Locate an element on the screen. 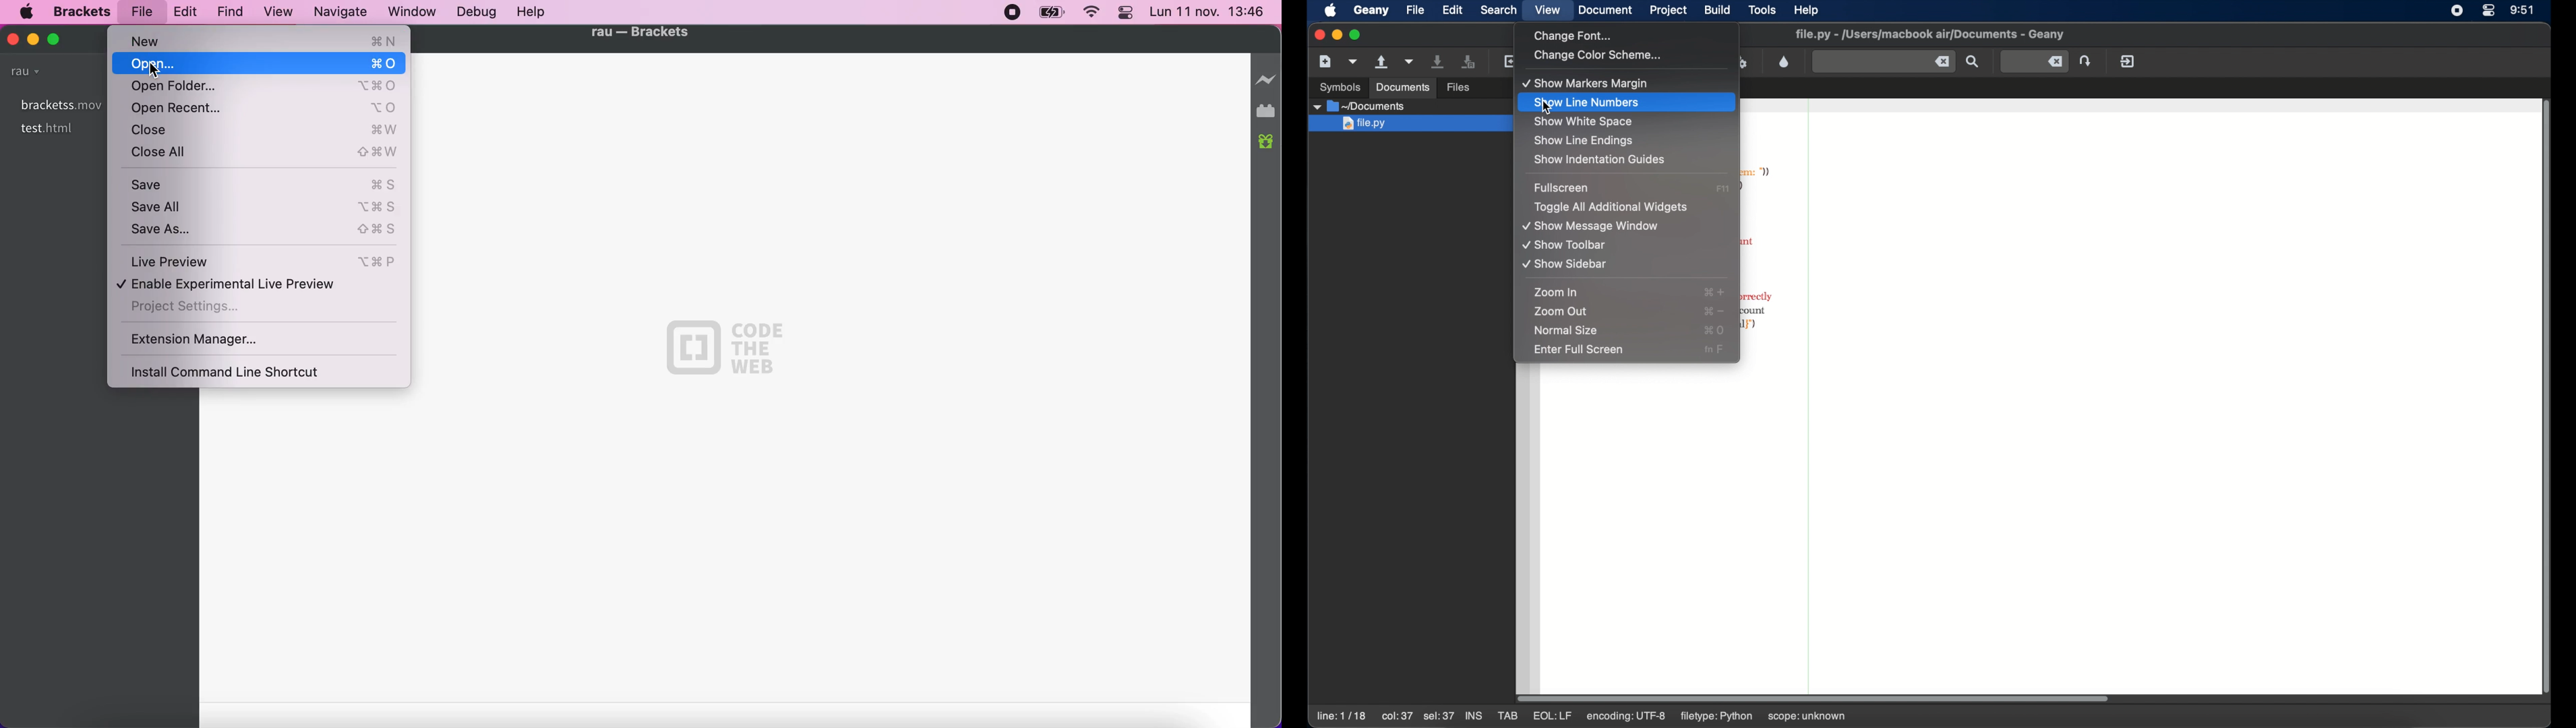  save all is located at coordinates (261, 208).